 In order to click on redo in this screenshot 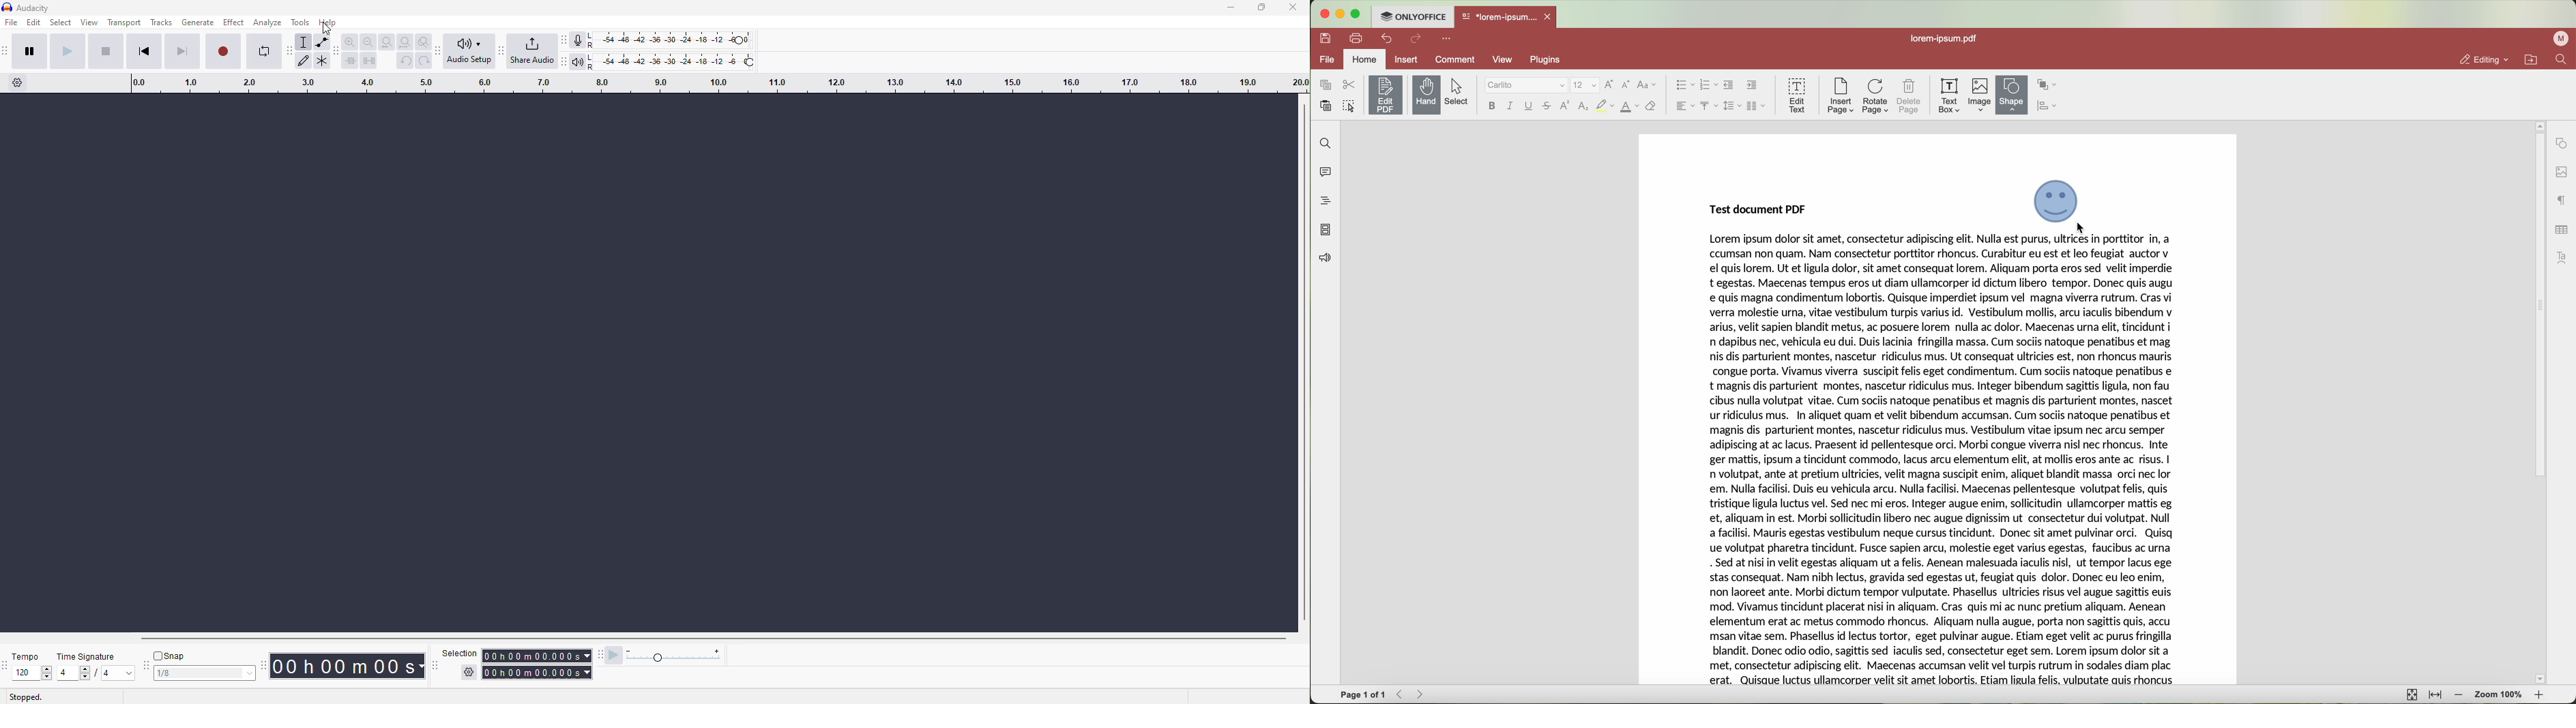, I will do `click(1417, 40)`.